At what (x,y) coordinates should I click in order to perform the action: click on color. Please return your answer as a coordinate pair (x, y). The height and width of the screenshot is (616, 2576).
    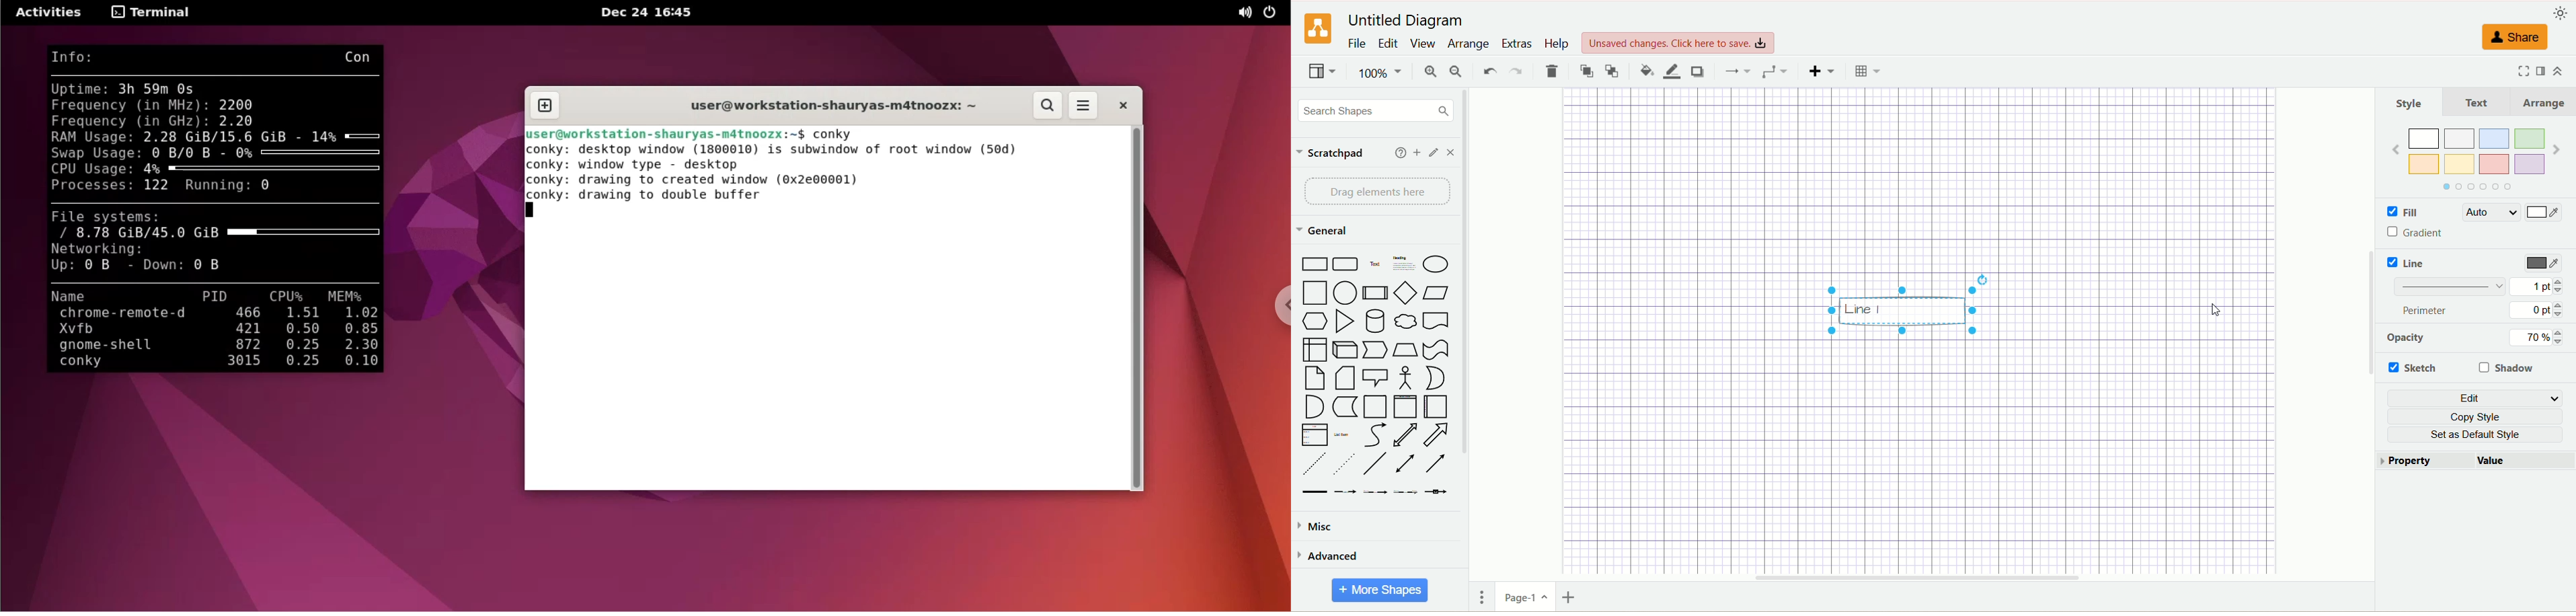
    Looking at the image, I should click on (2545, 264).